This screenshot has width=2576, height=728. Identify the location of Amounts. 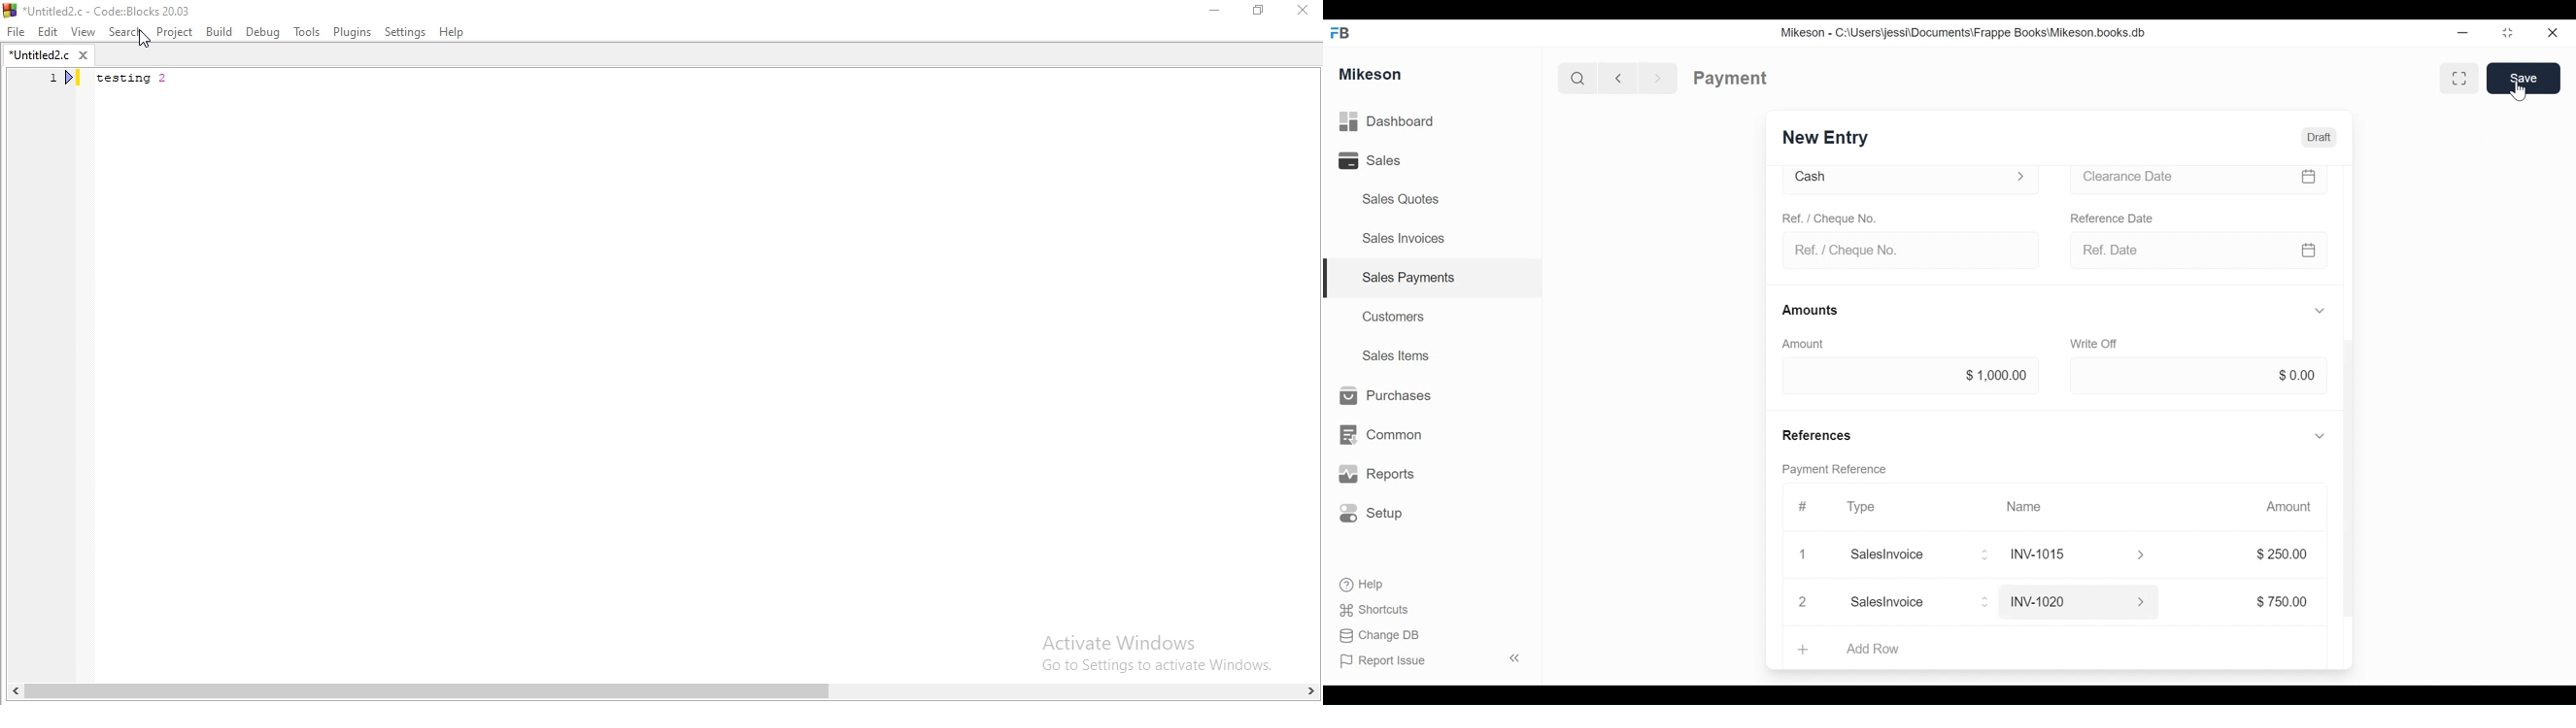
(1811, 310).